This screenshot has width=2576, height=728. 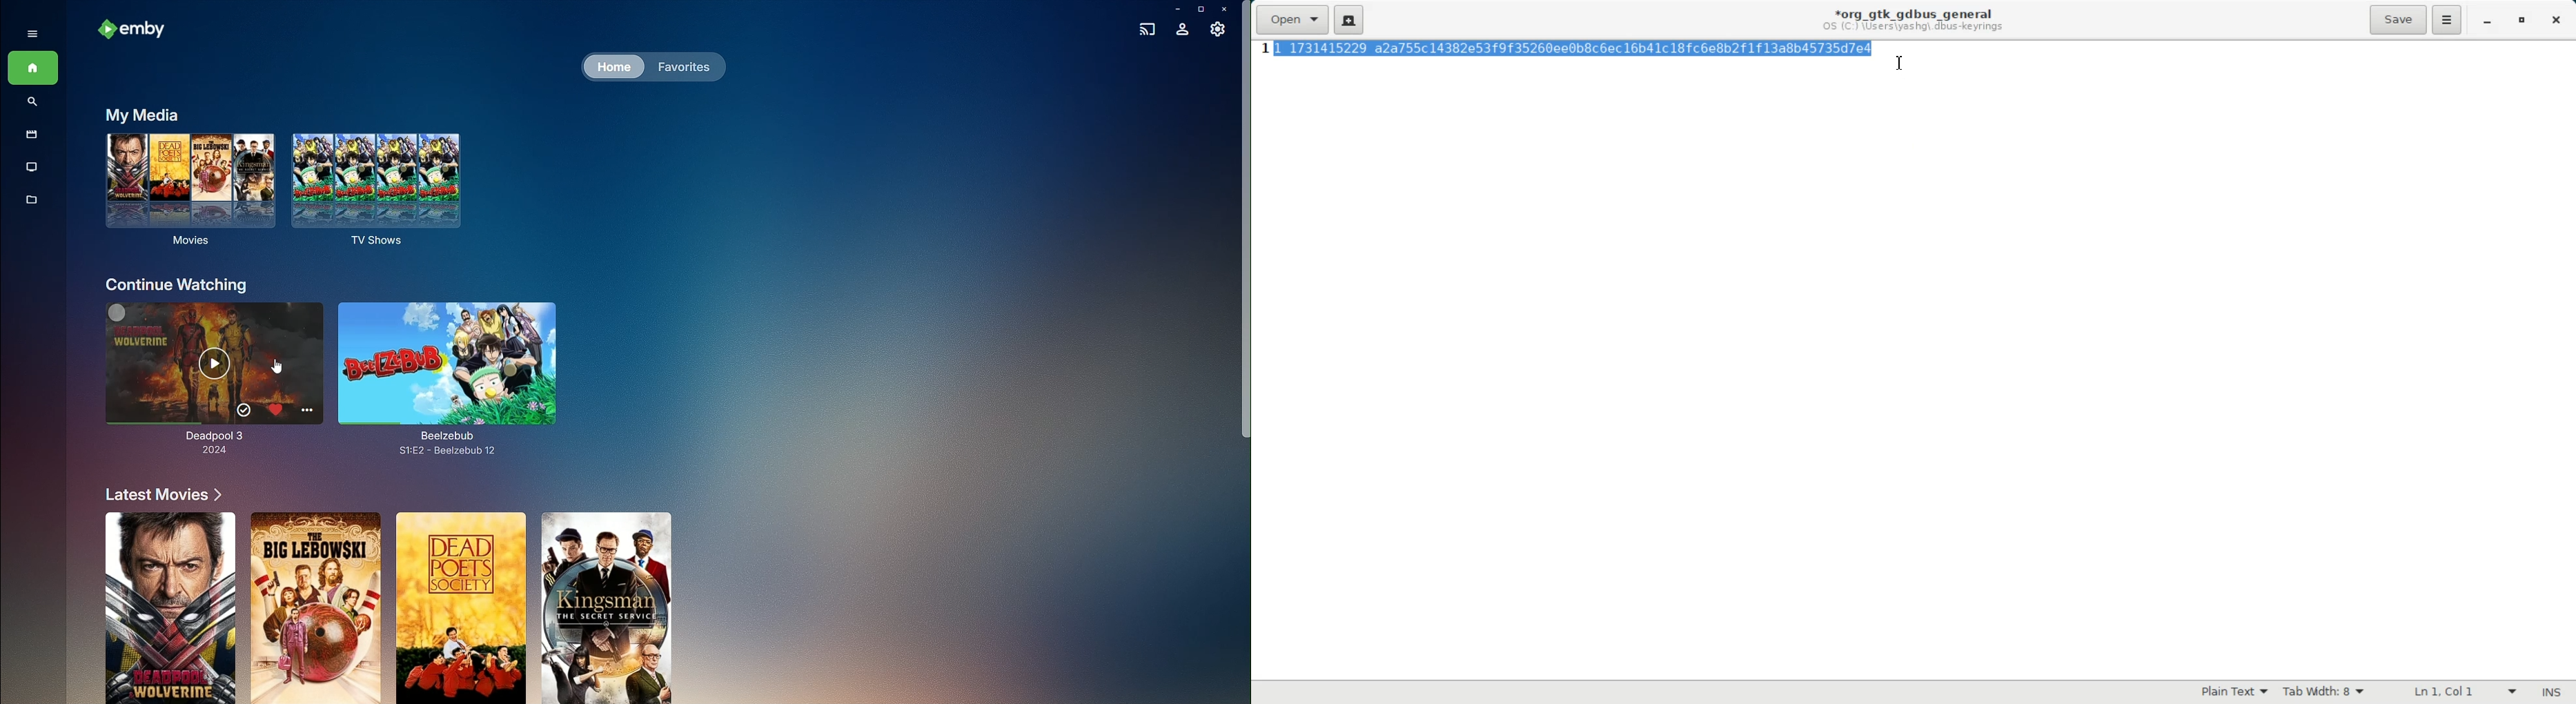 I want to click on Latest Movies, so click(x=163, y=495).